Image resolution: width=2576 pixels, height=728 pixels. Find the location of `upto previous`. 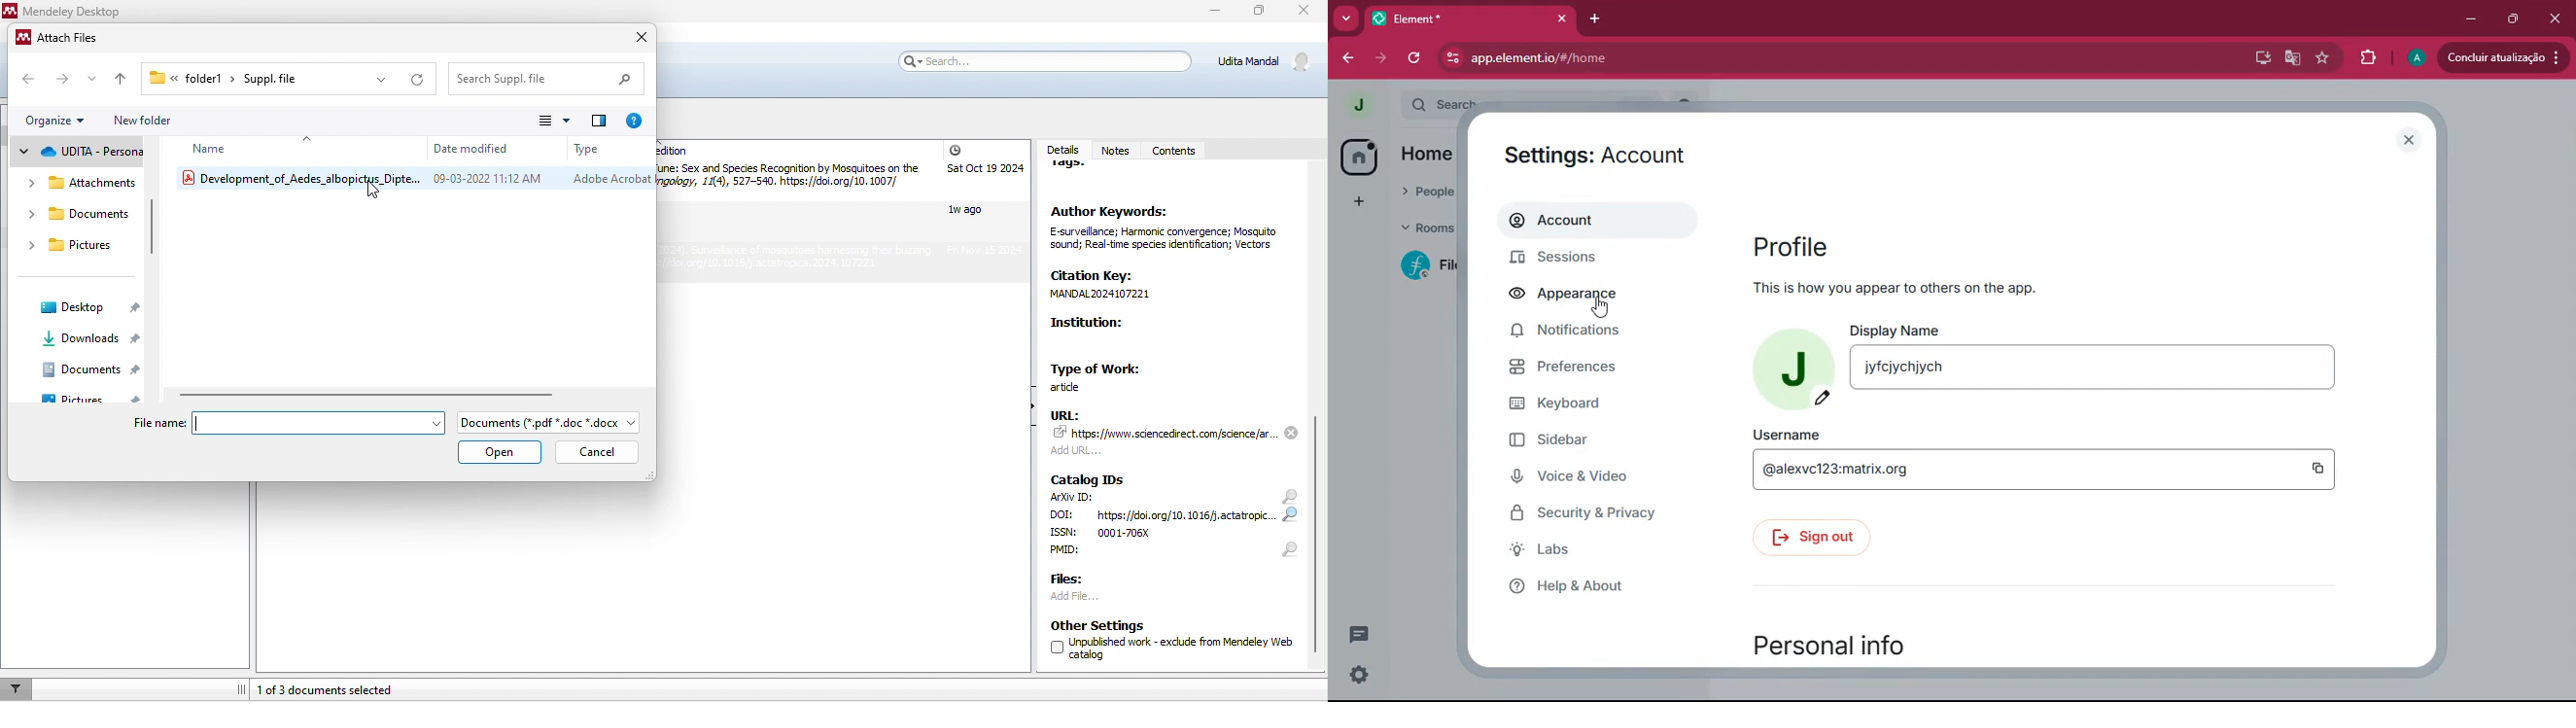

upto previous is located at coordinates (125, 81).